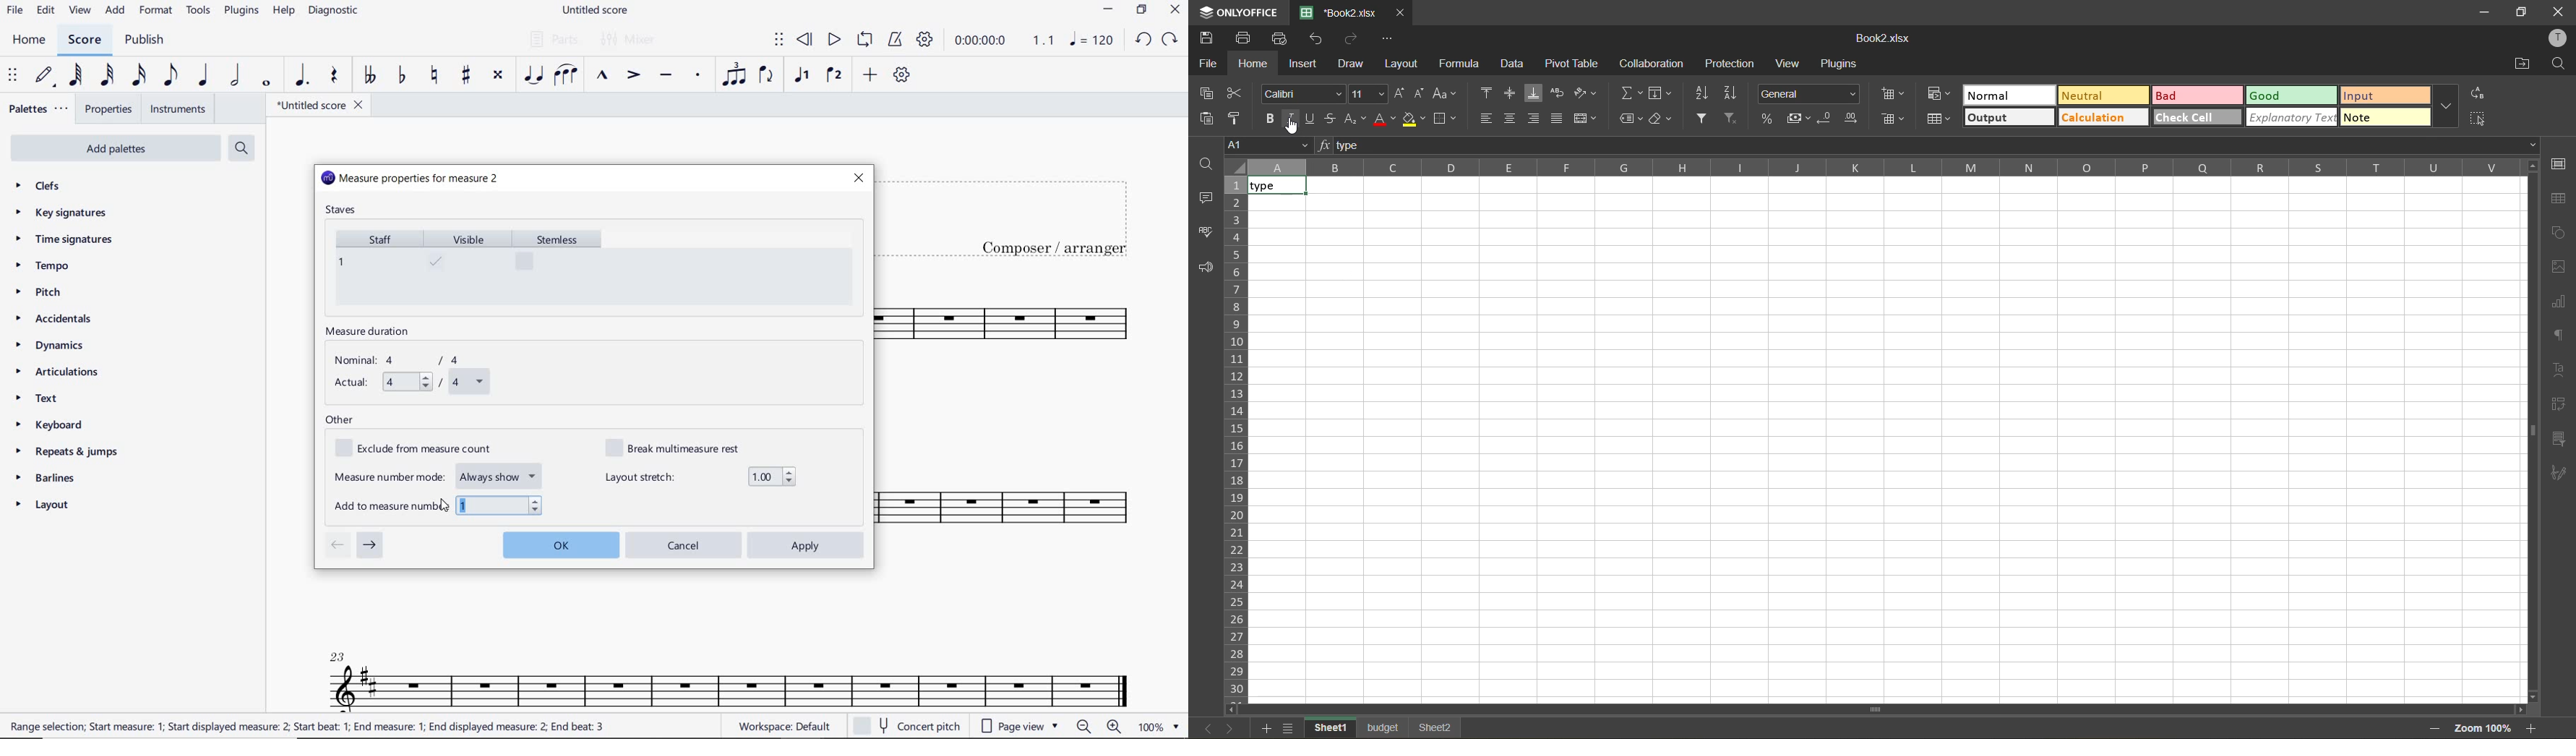 This screenshot has height=756, width=2576. Describe the element at coordinates (2291, 118) in the screenshot. I see `explanatory text` at that location.